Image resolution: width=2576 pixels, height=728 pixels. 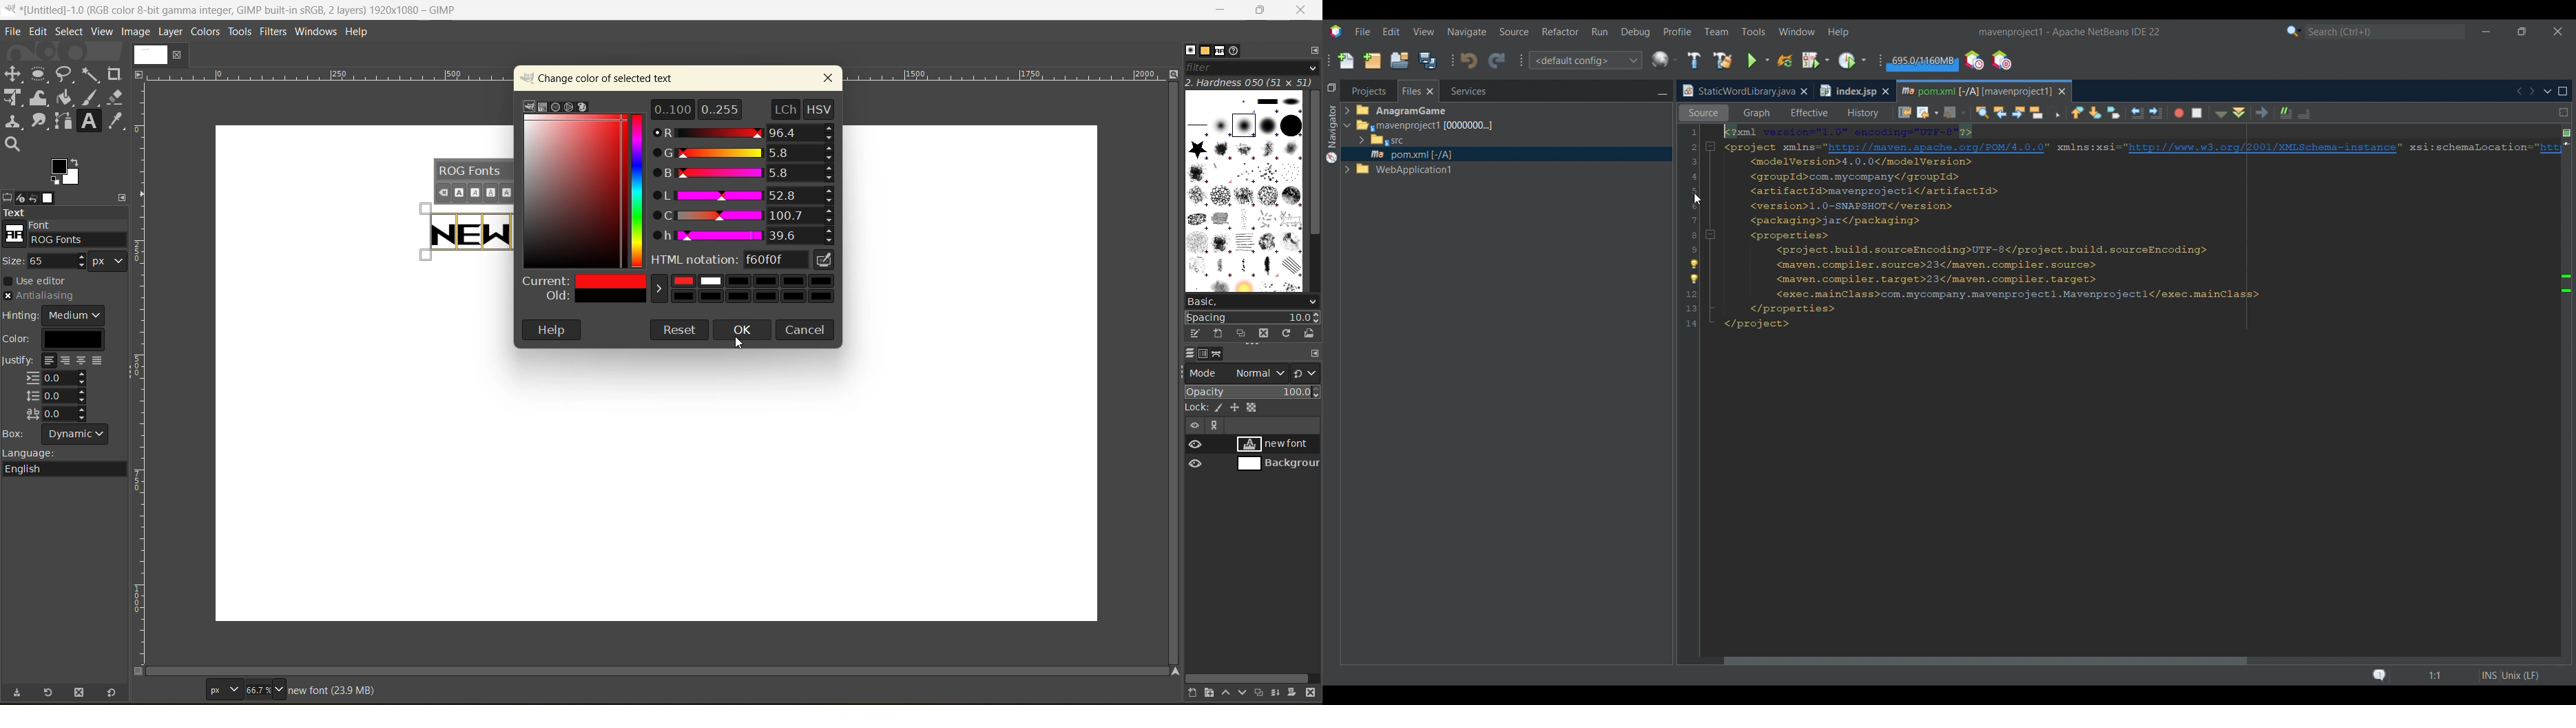 What do you see at coordinates (36, 31) in the screenshot?
I see `edit` at bounding box center [36, 31].